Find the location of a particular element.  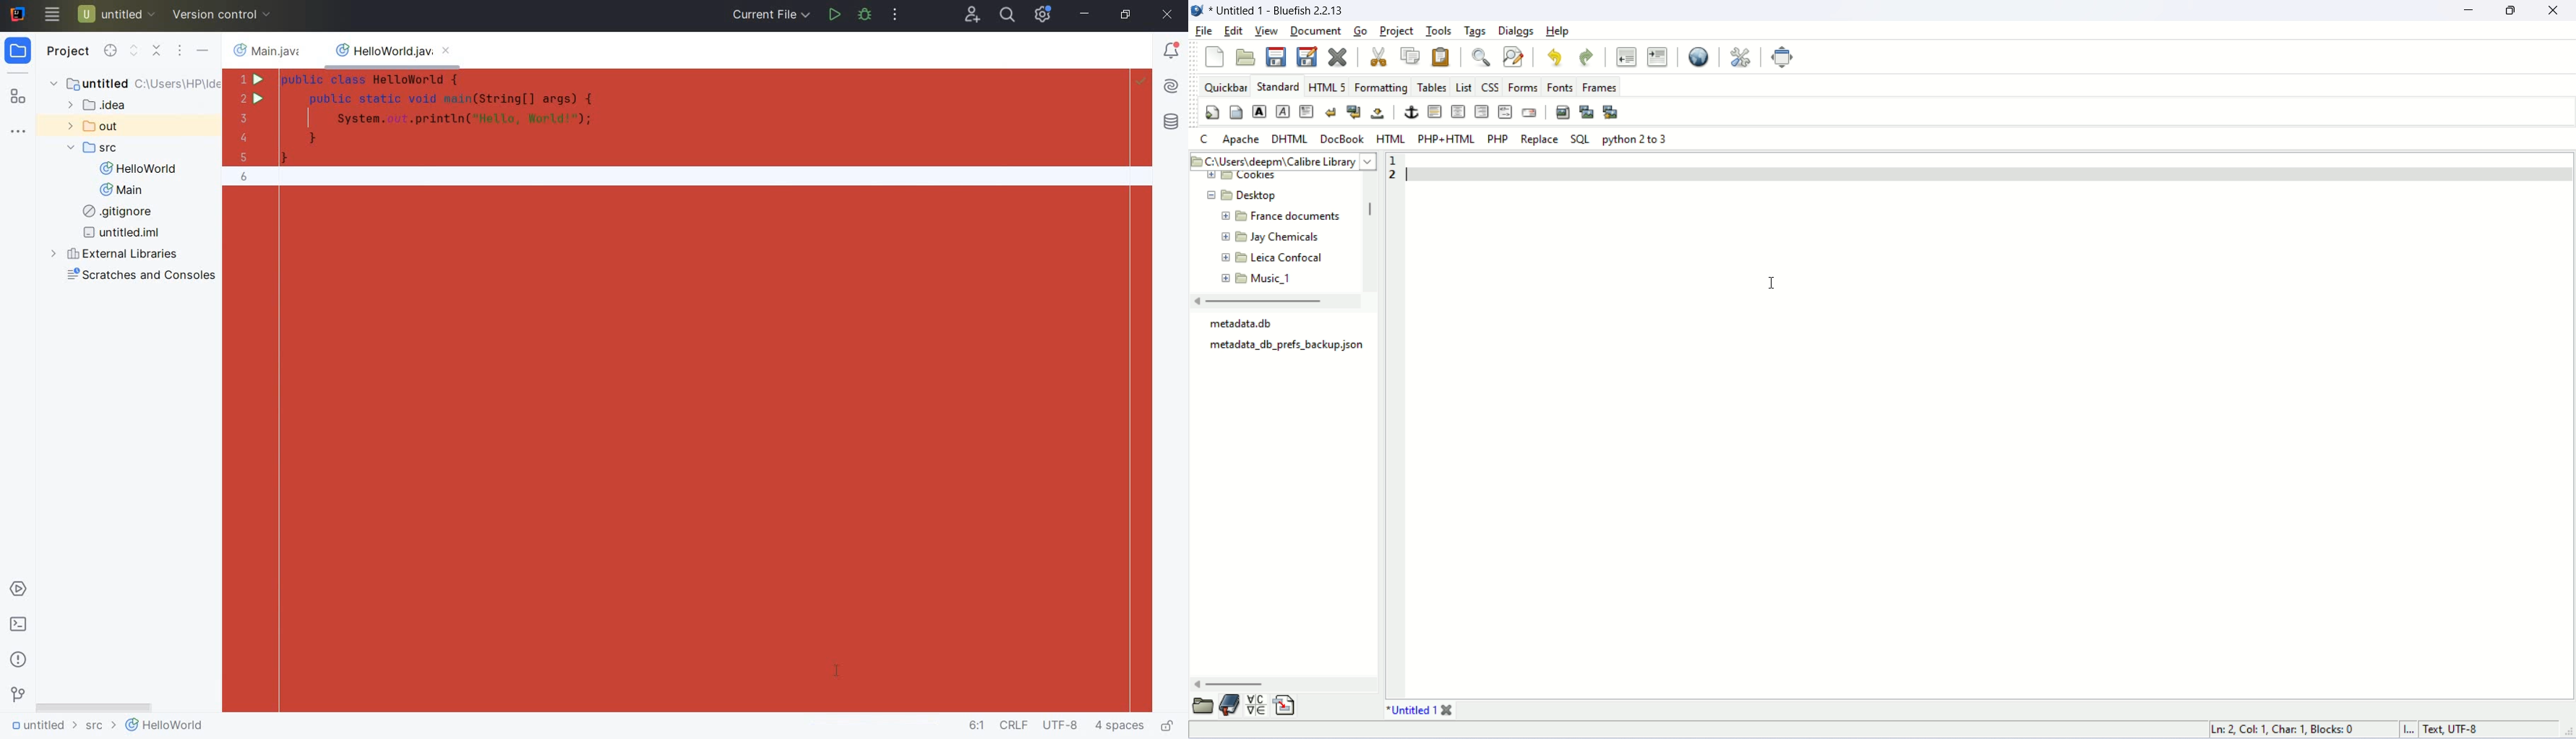

Formatting is located at coordinates (1382, 87).